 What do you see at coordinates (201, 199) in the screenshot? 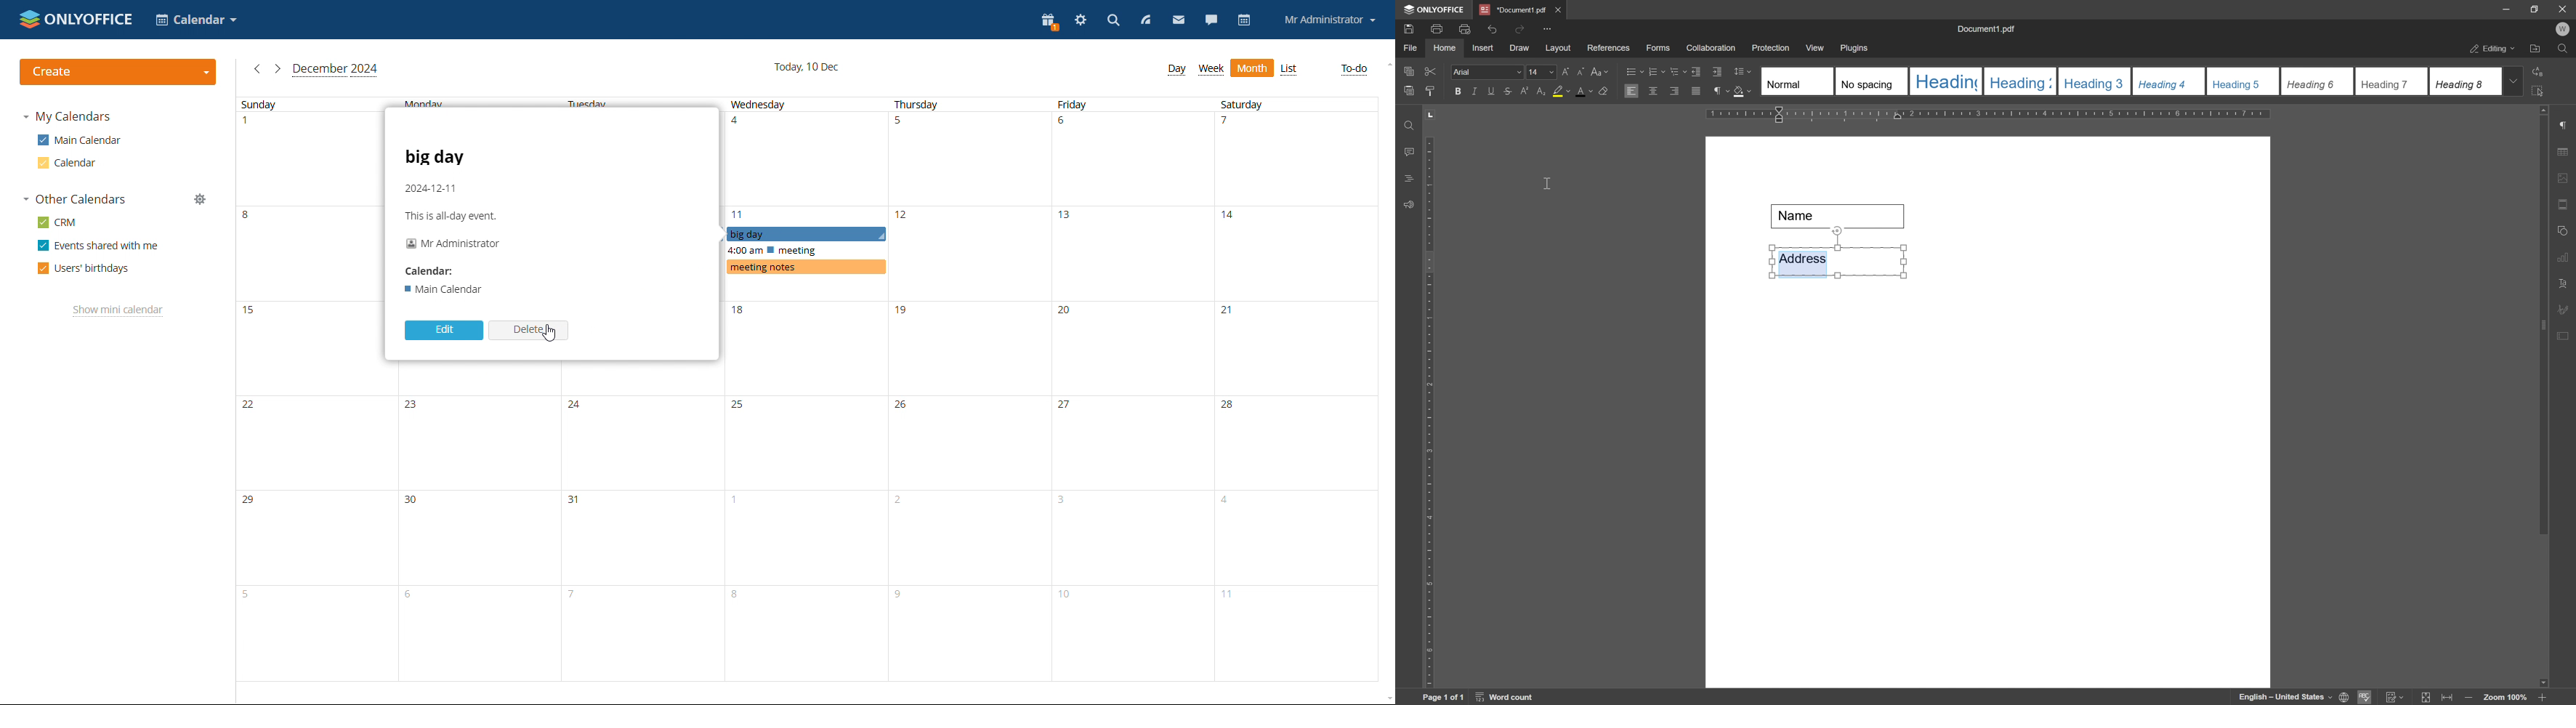
I see `manage` at bounding box center [201, 199].